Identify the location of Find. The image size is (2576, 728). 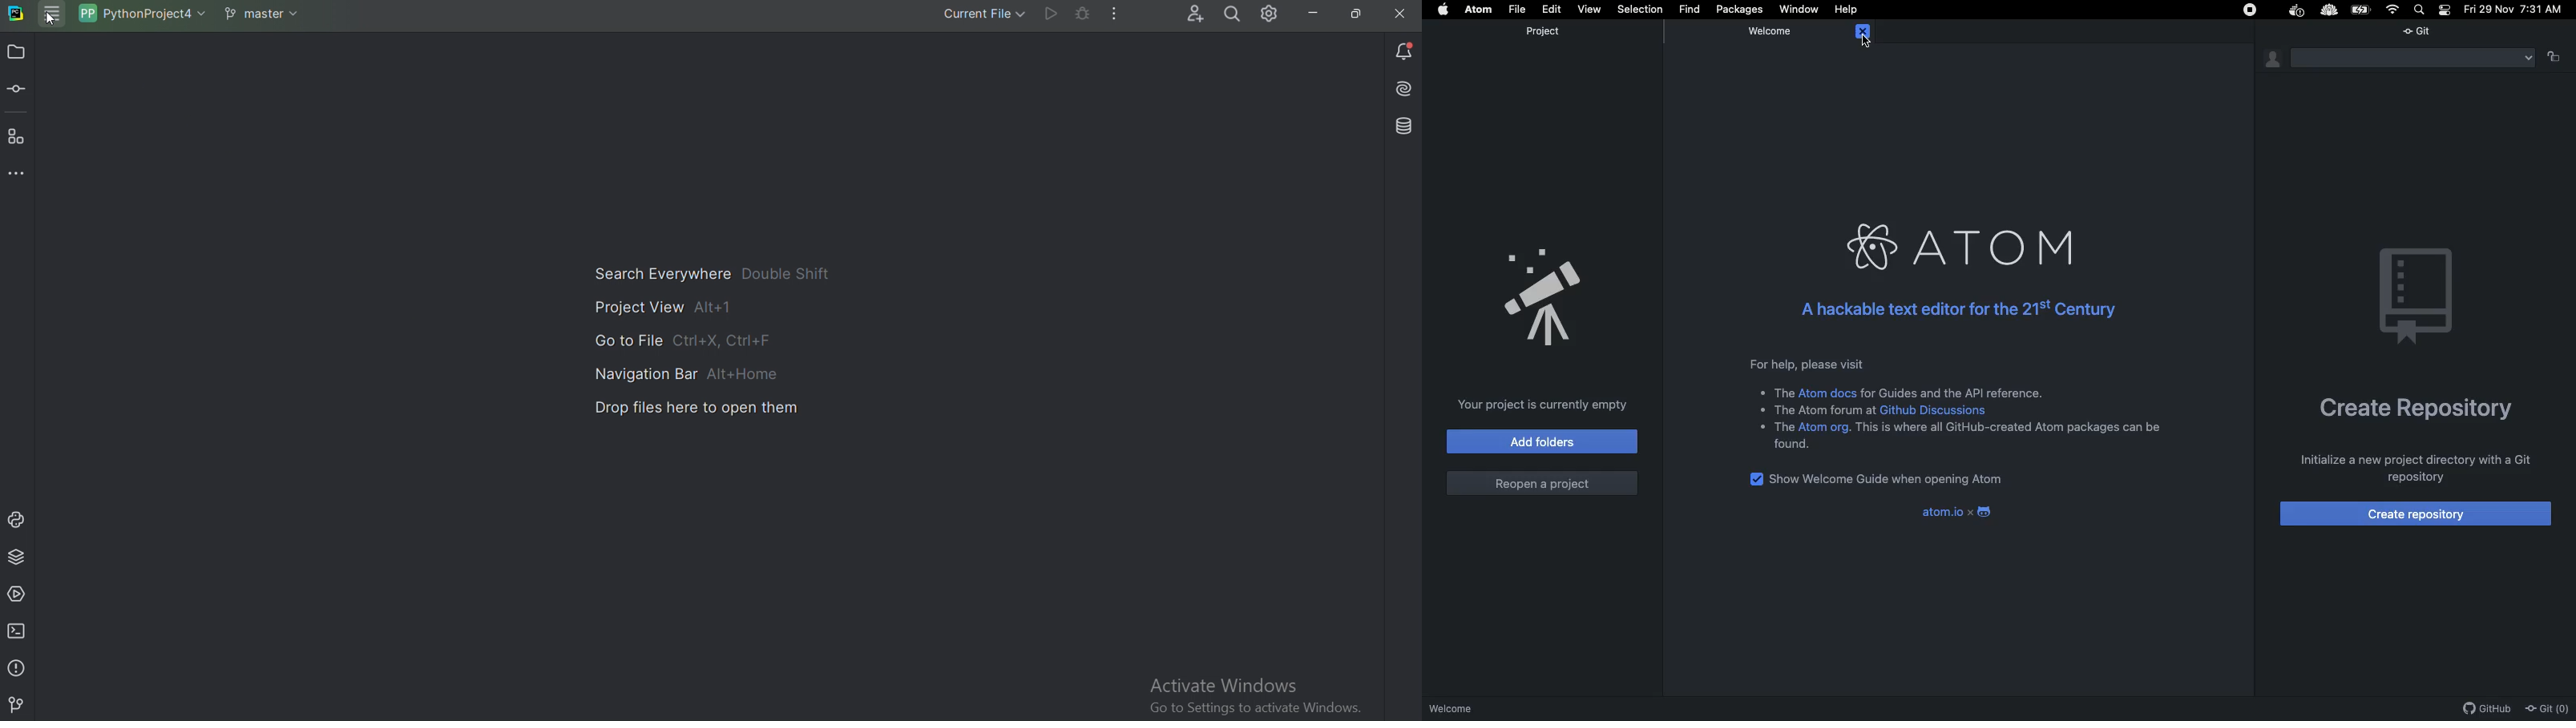
(1690, 8).